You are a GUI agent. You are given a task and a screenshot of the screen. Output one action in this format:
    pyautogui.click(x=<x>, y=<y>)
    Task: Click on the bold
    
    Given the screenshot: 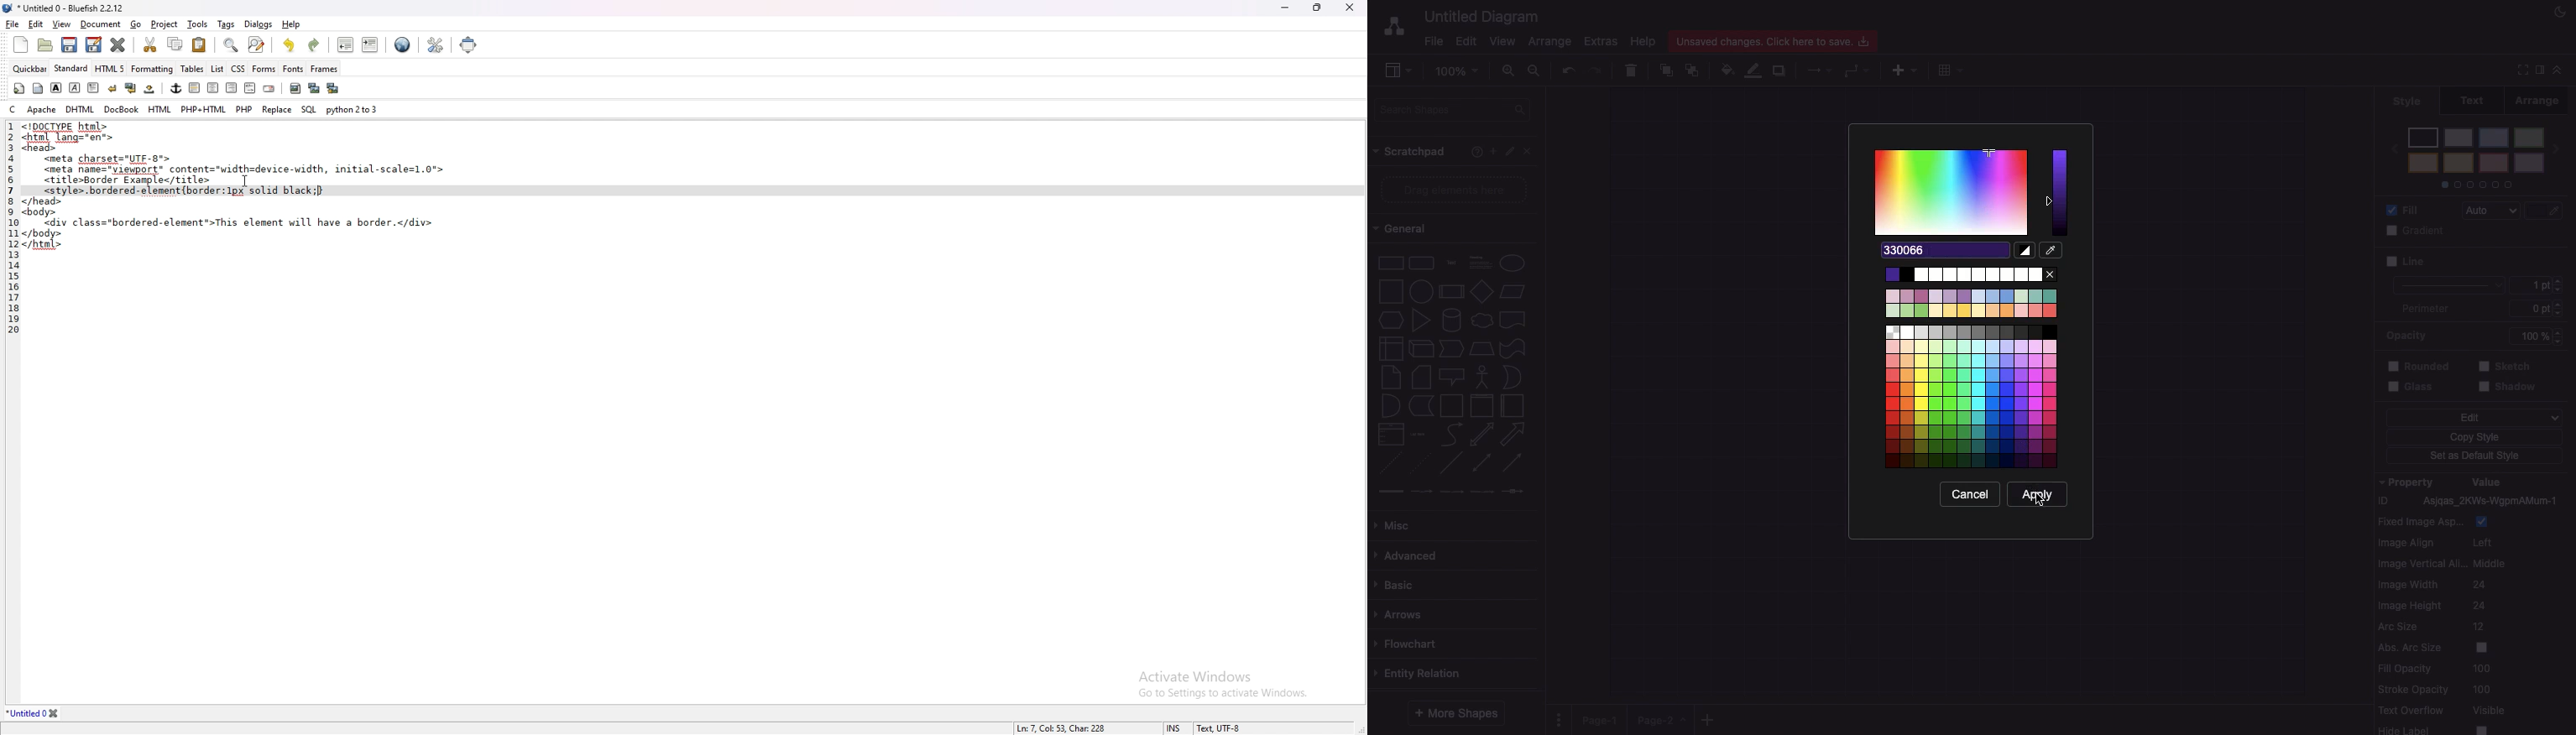 What is the action you would take?
    pyautogui.click(x=56, y=88)
    